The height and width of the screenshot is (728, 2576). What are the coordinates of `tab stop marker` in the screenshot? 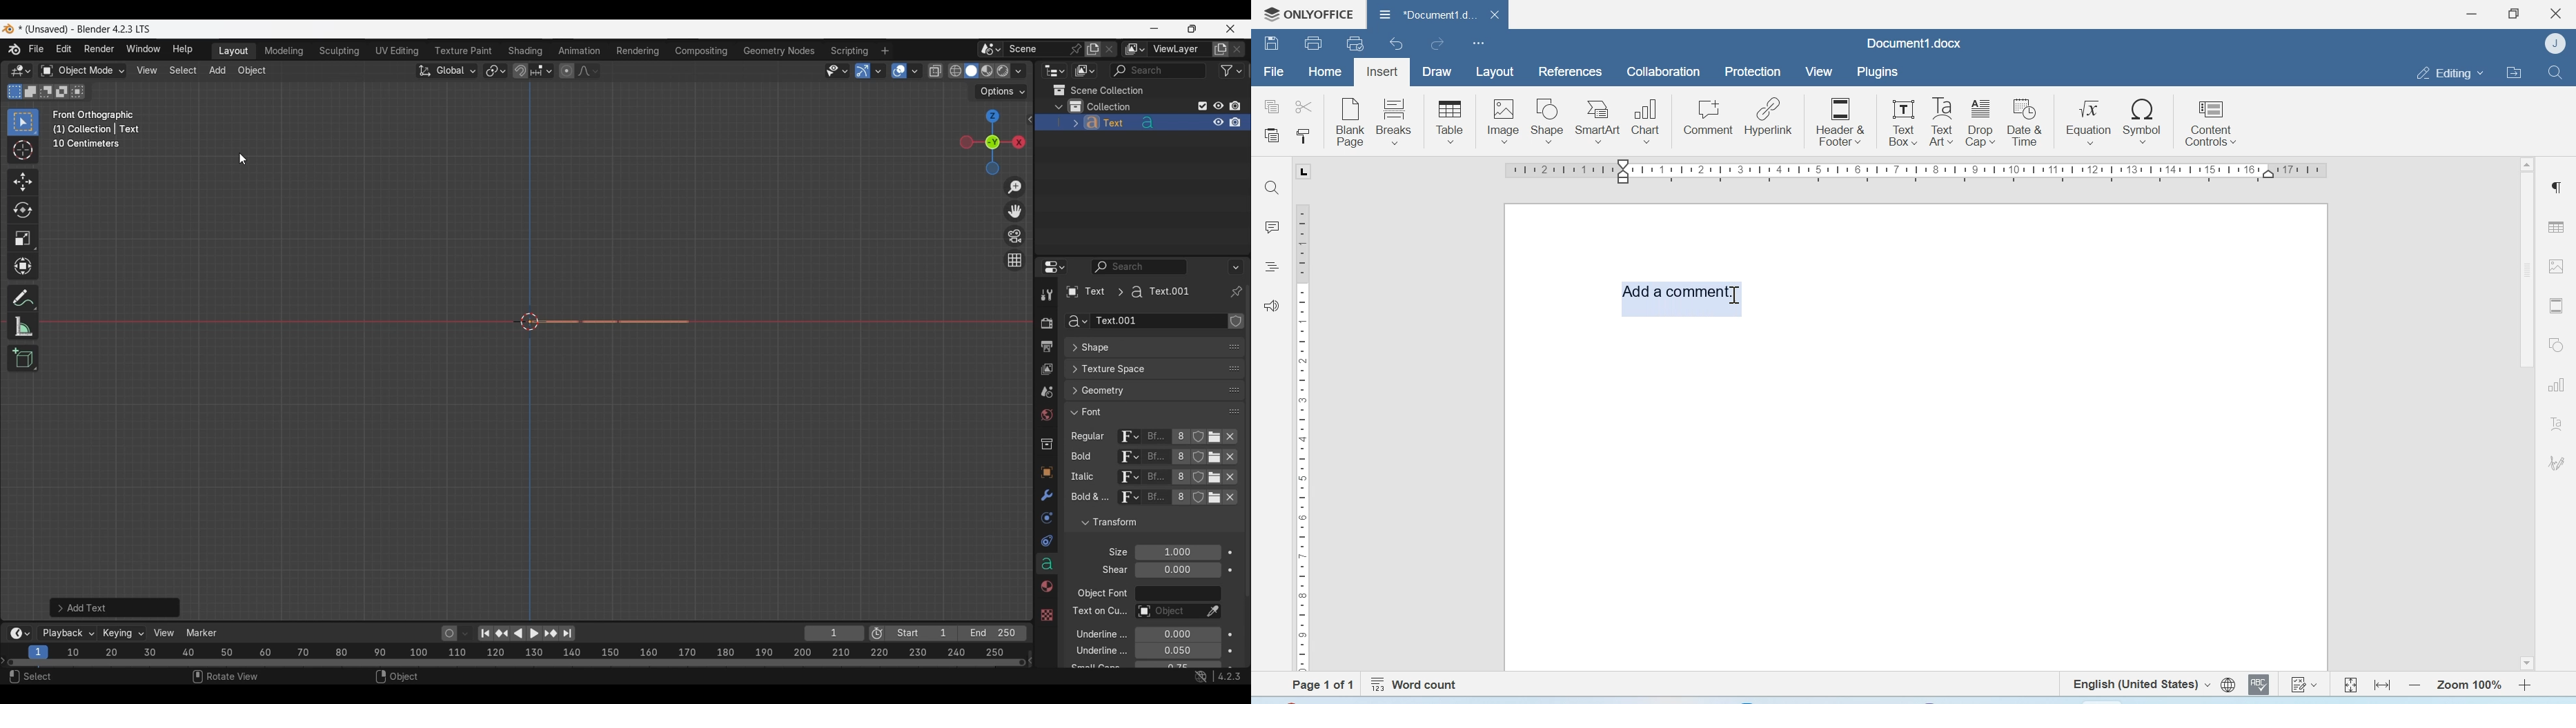 It's located at (1306, 171).